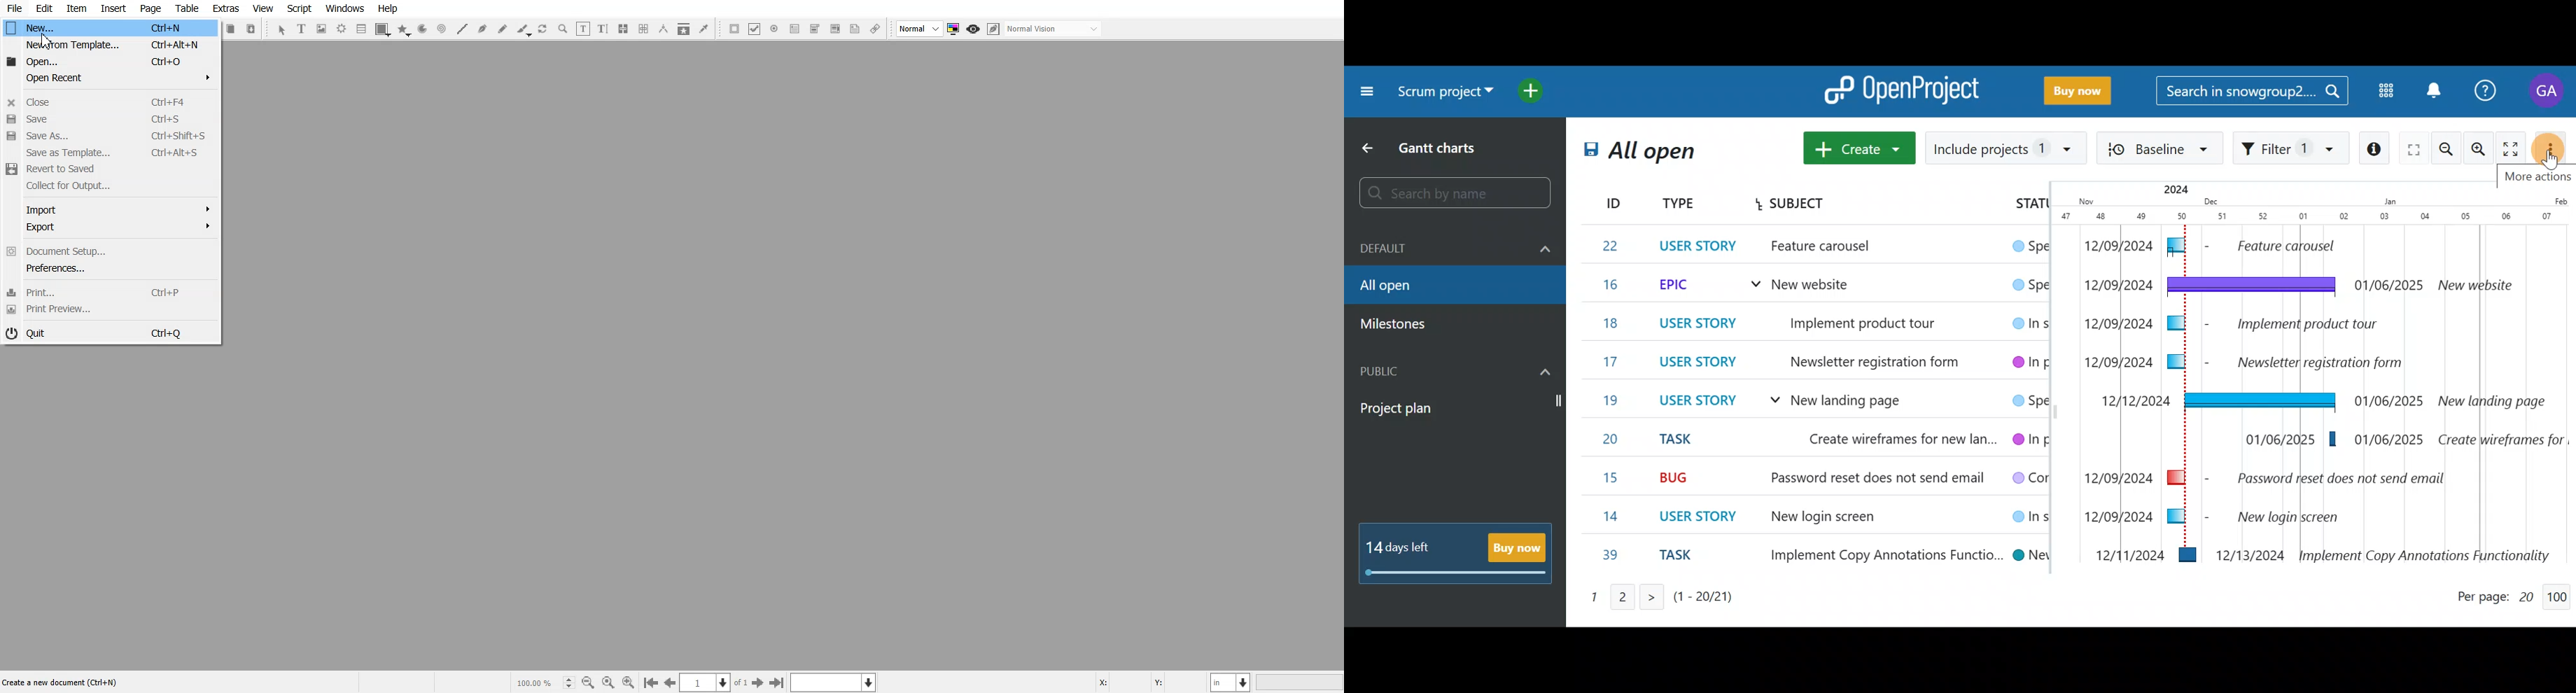  What do you see at coordinates (1054, 29) in the screenshot?
I see `Select visual appearance of the display` at bounding box center [1054, 29].